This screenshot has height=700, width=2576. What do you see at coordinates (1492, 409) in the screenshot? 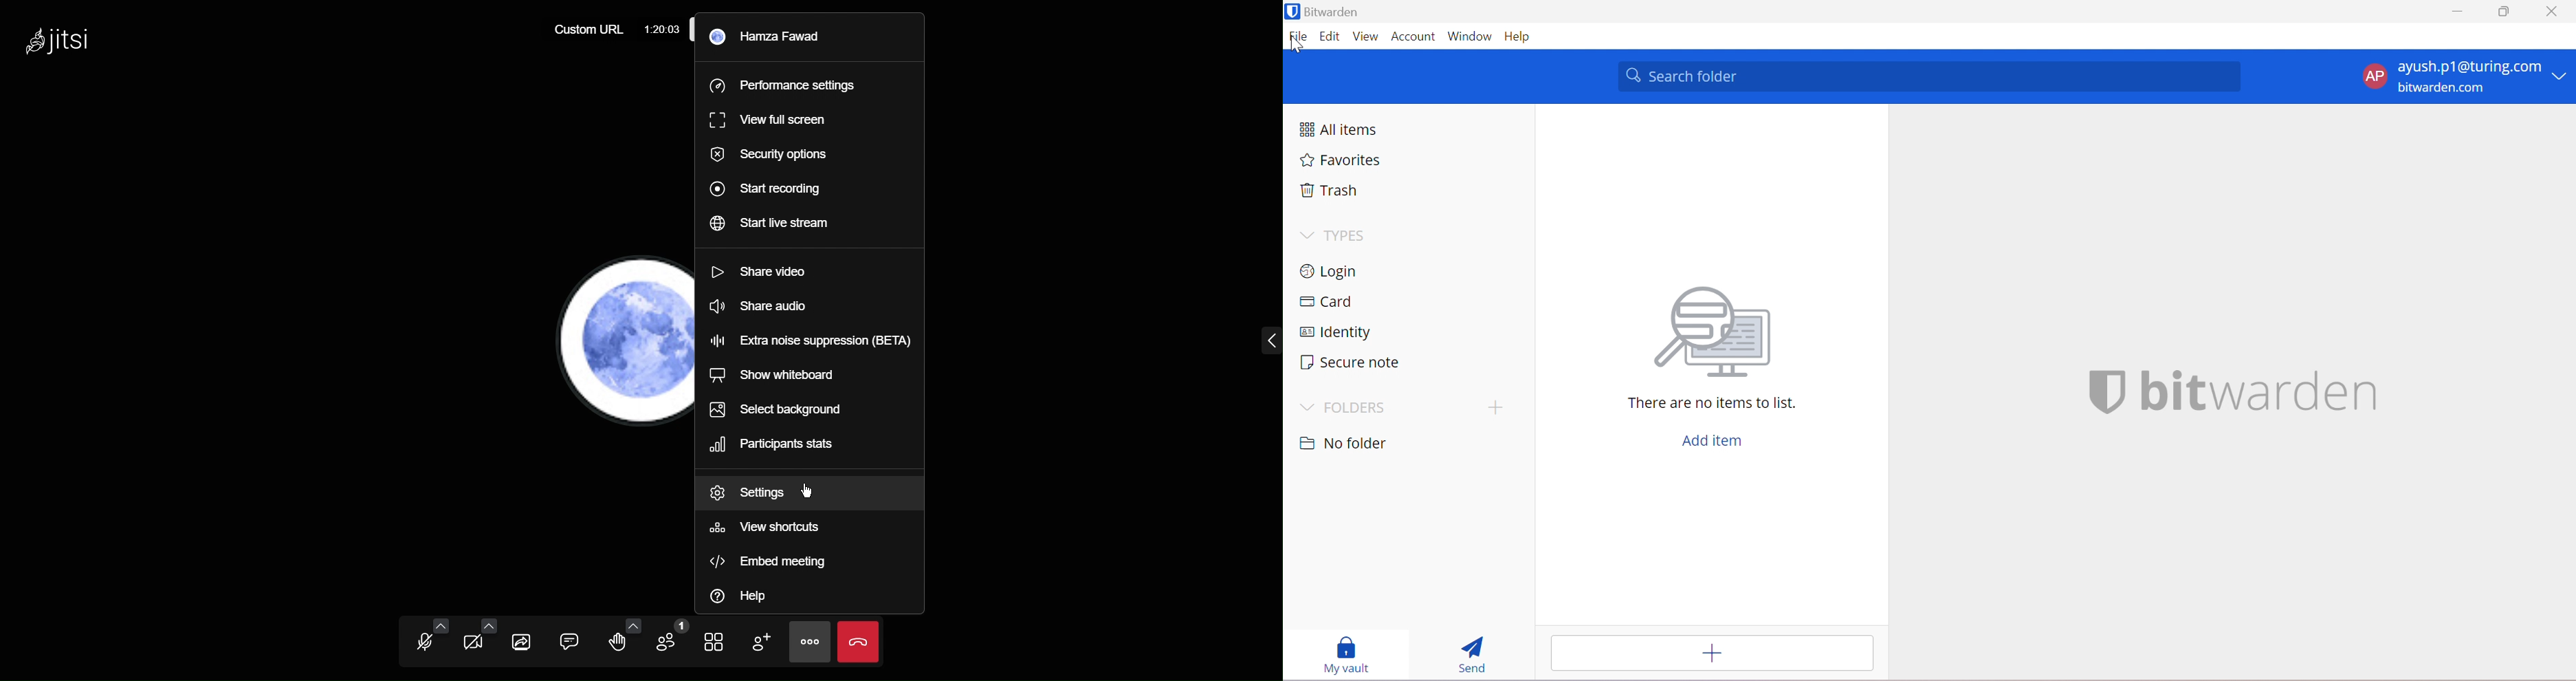
I see `create folder` at bounding box center [1492, 409].